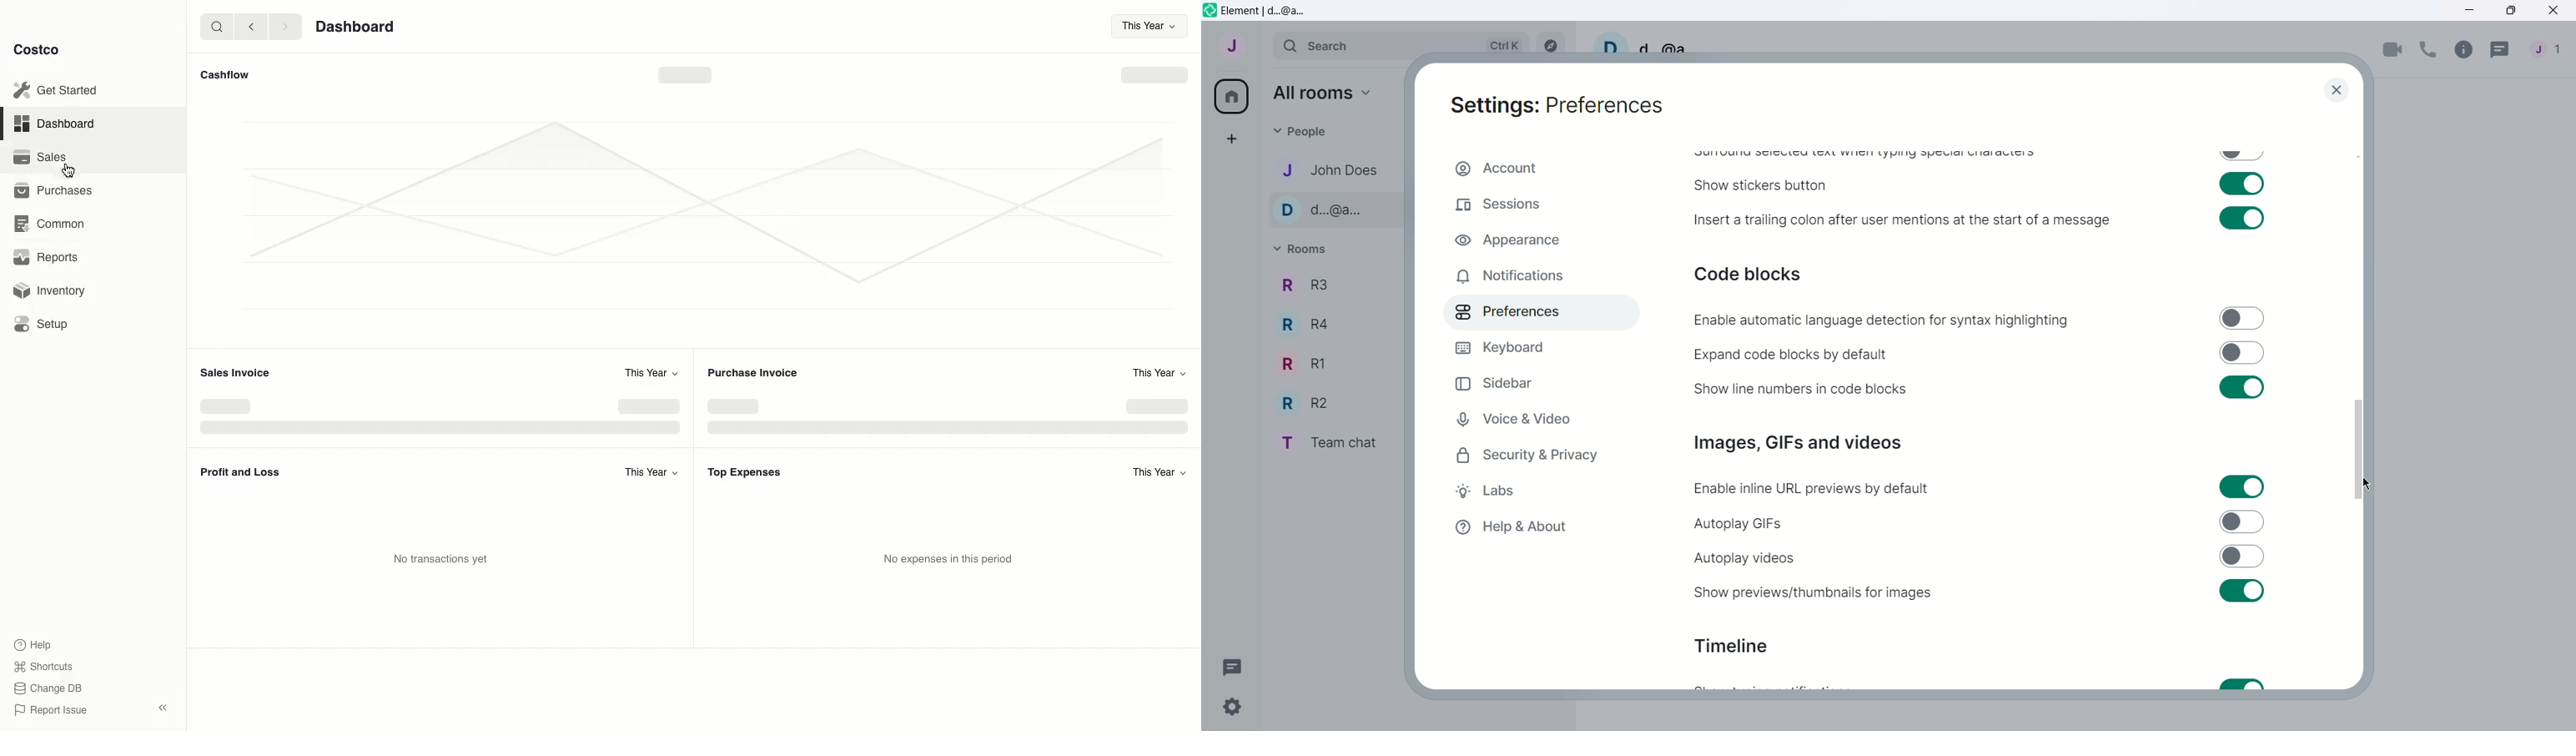 The height and width of the screenshot is (756, 2576). What do you see at coordinates (41, 256) in the screenshot?
I see `Reports` at bounding box center [41, 256].